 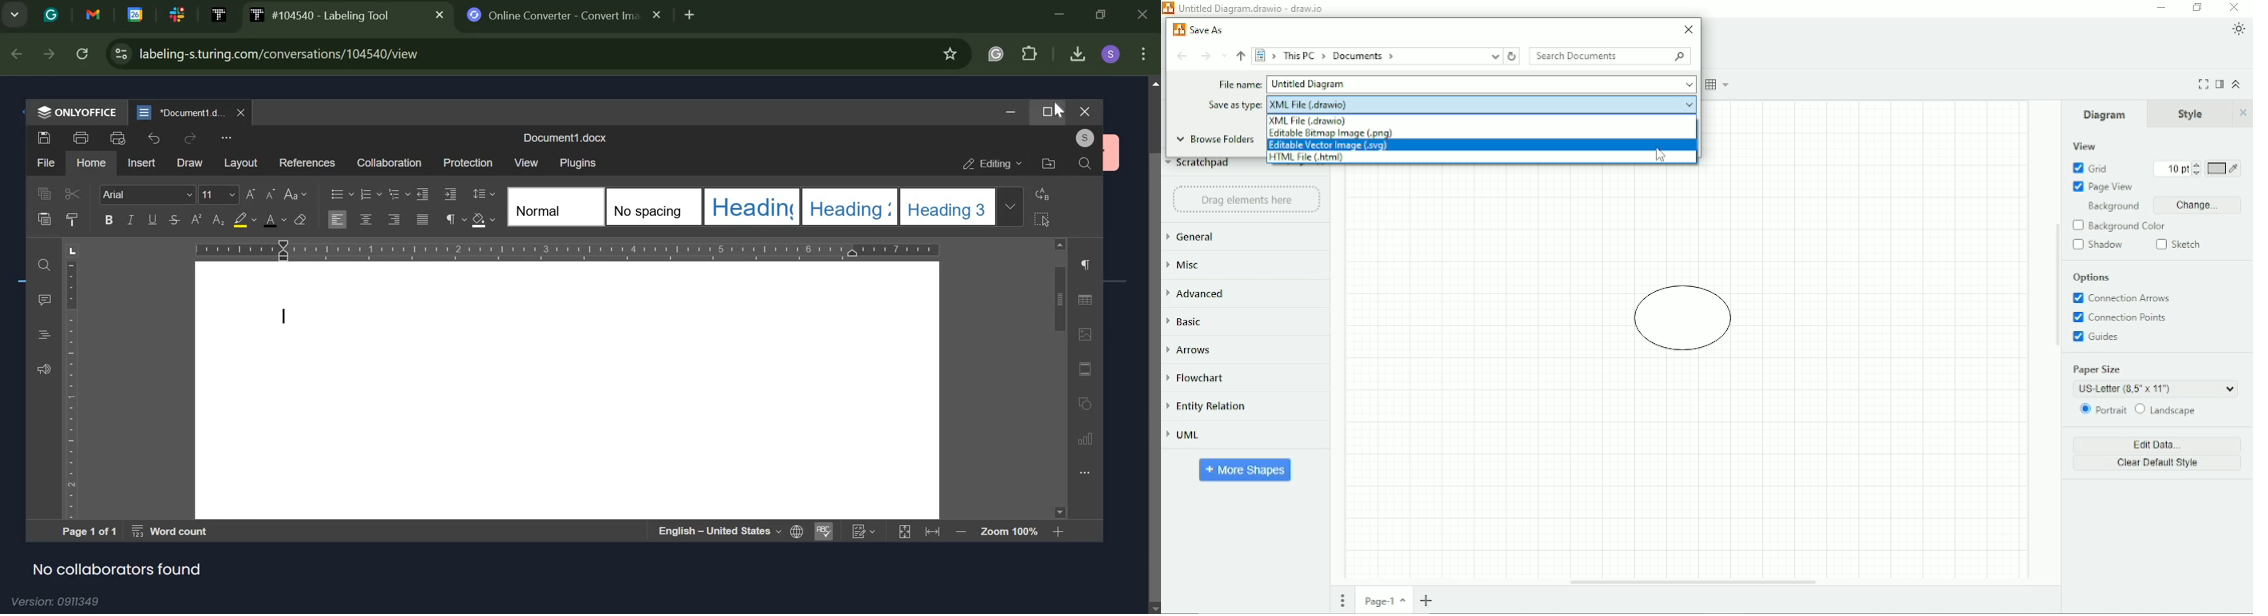 I want to click on numbering, so click(x=370, y=193).